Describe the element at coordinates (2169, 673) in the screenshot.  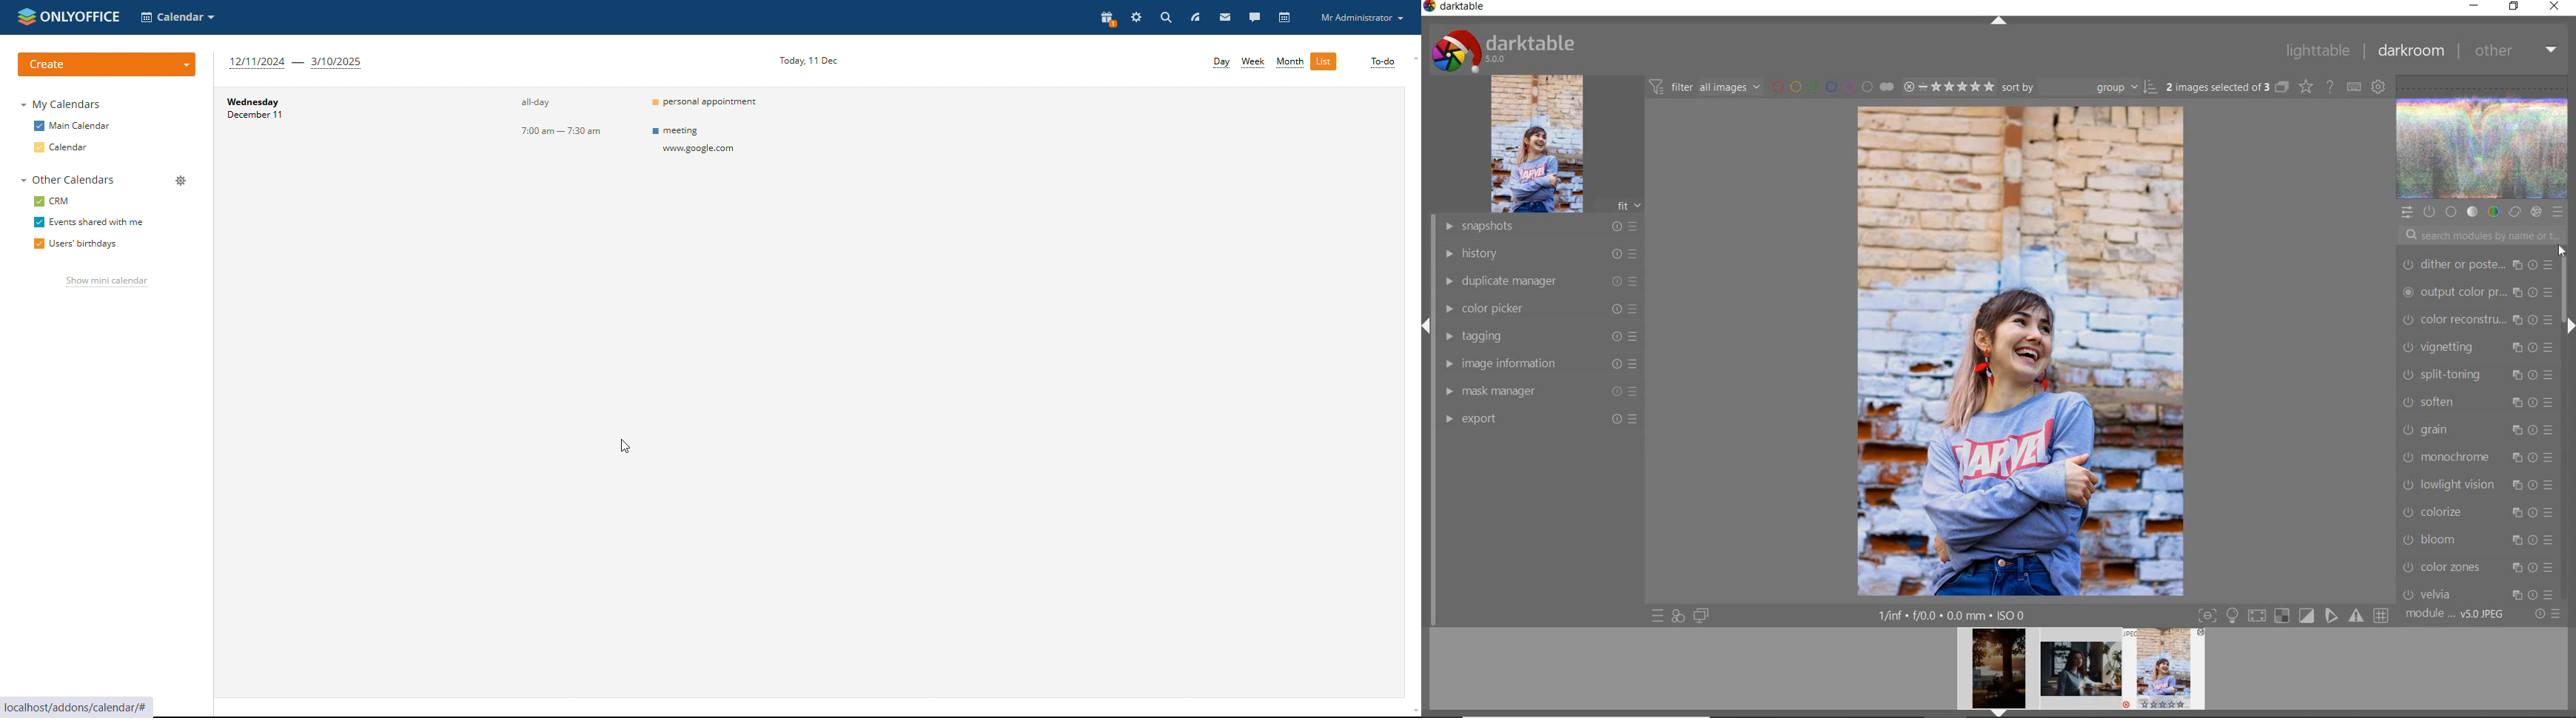
I see `image preview` at that location.